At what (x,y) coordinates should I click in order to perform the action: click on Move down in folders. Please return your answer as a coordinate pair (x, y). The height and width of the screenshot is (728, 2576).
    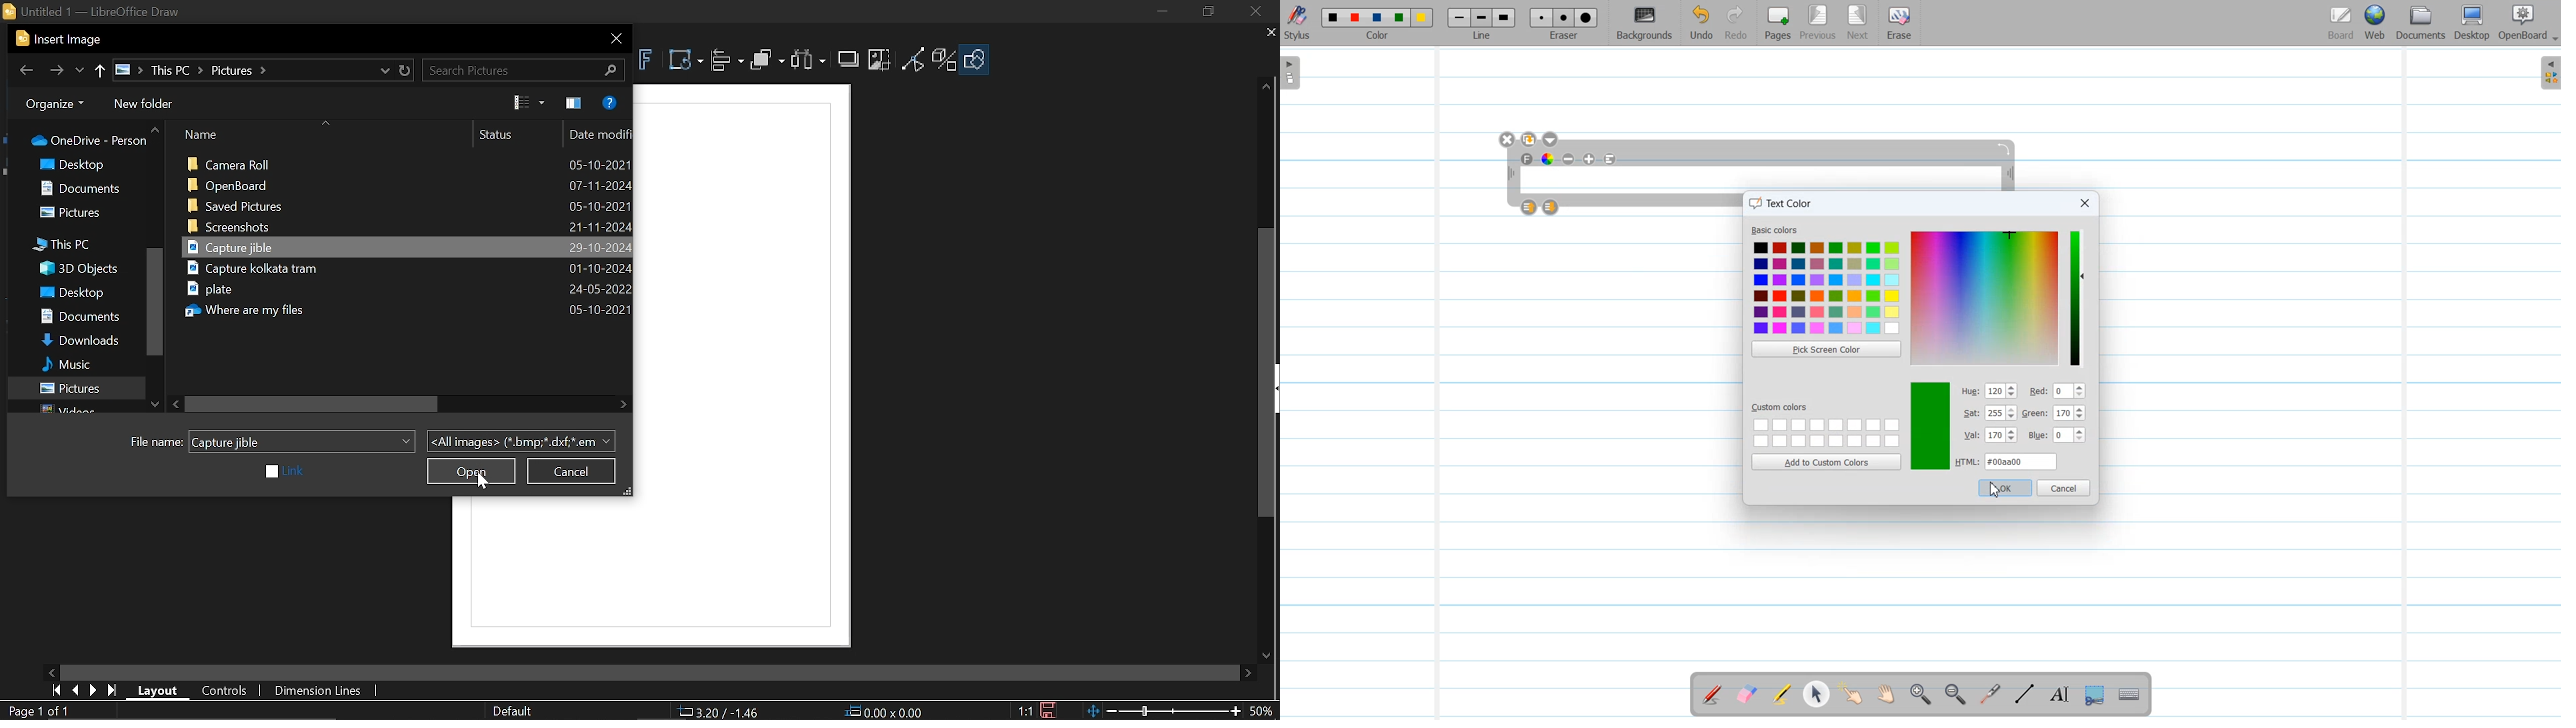
    Looking at the image, I should click on (156, 405).